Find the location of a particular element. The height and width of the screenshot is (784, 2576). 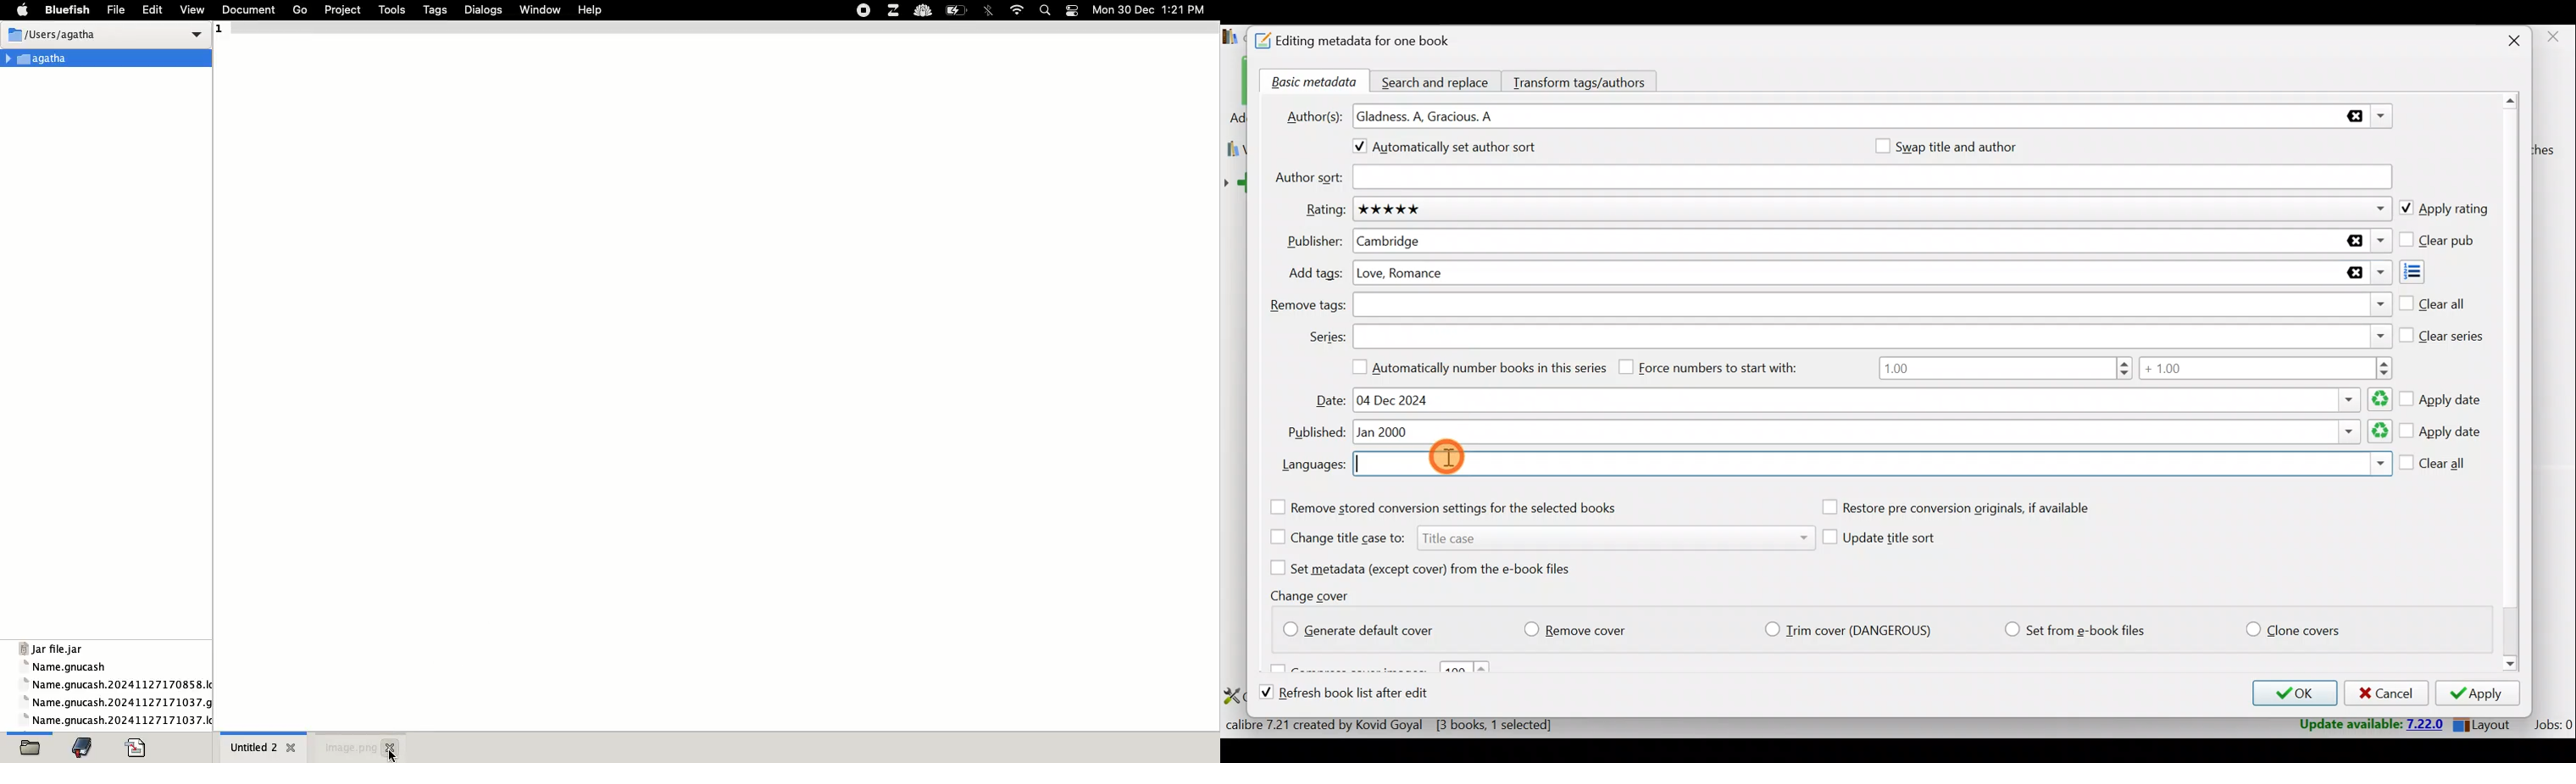

Automatically number books in this series is located at coordinates (1474, 366).